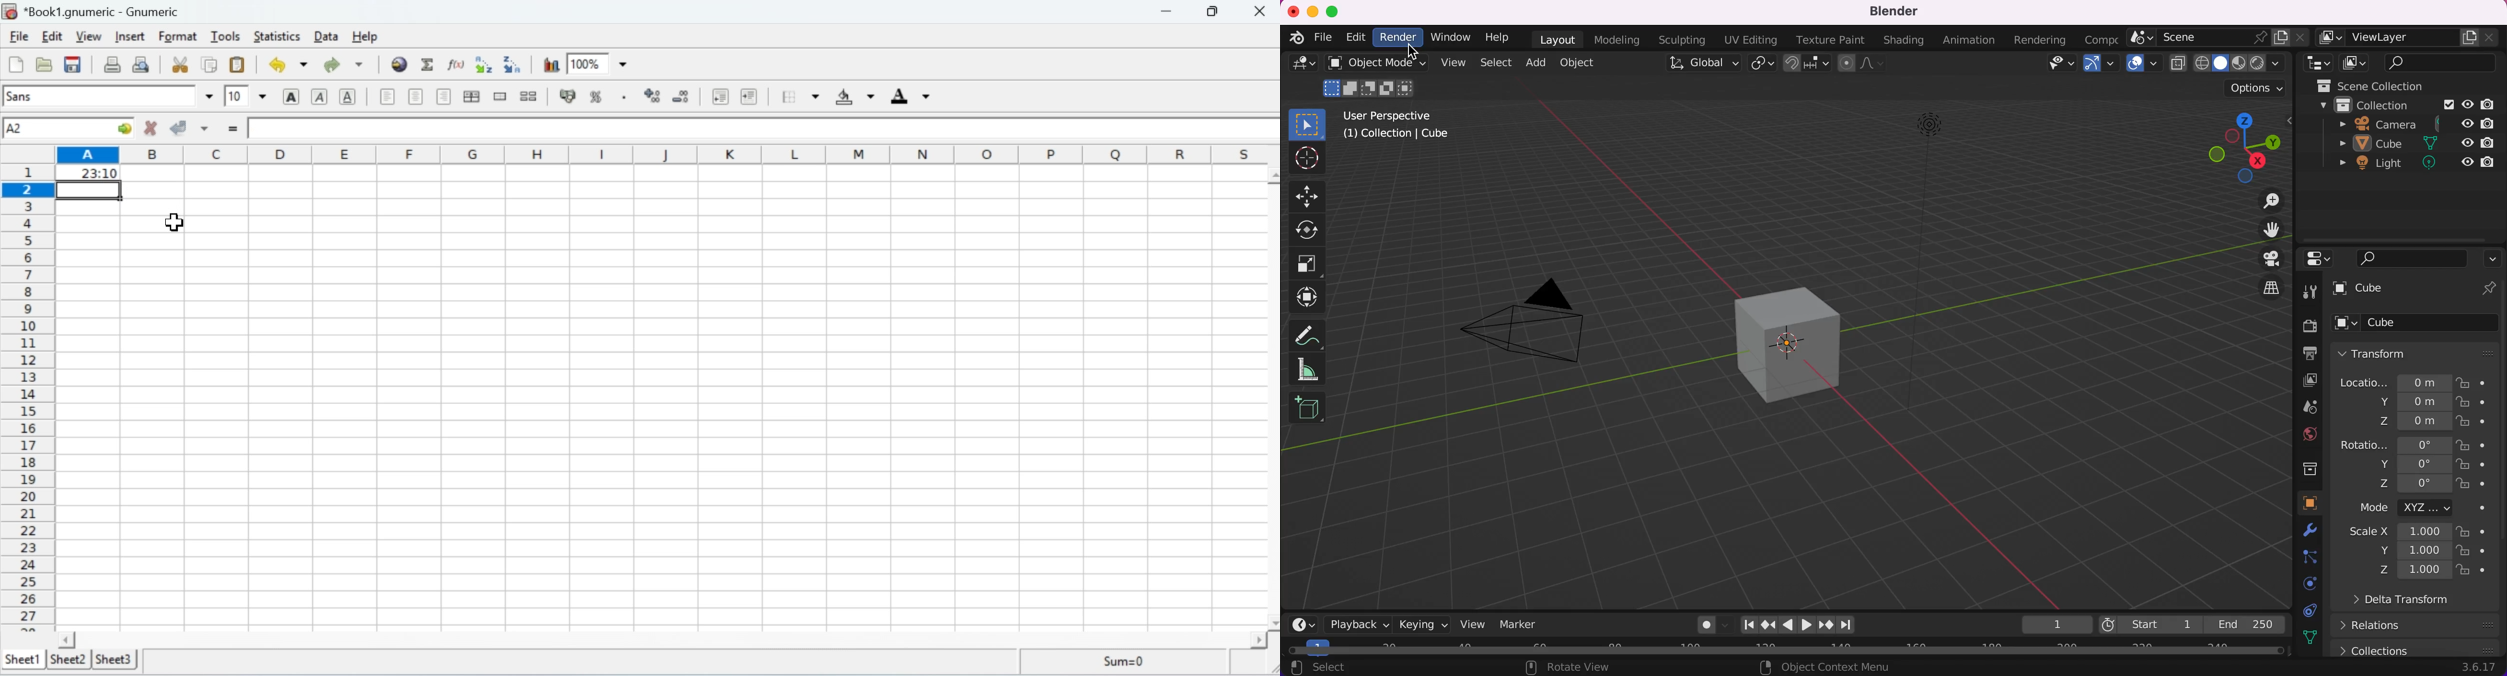 This screenshot has width=2520, height=700. What do you see at coordinates (650, 93) in the screenshot?
I see `Increase the number of decimals displayed` at bounding box center [650, 93].